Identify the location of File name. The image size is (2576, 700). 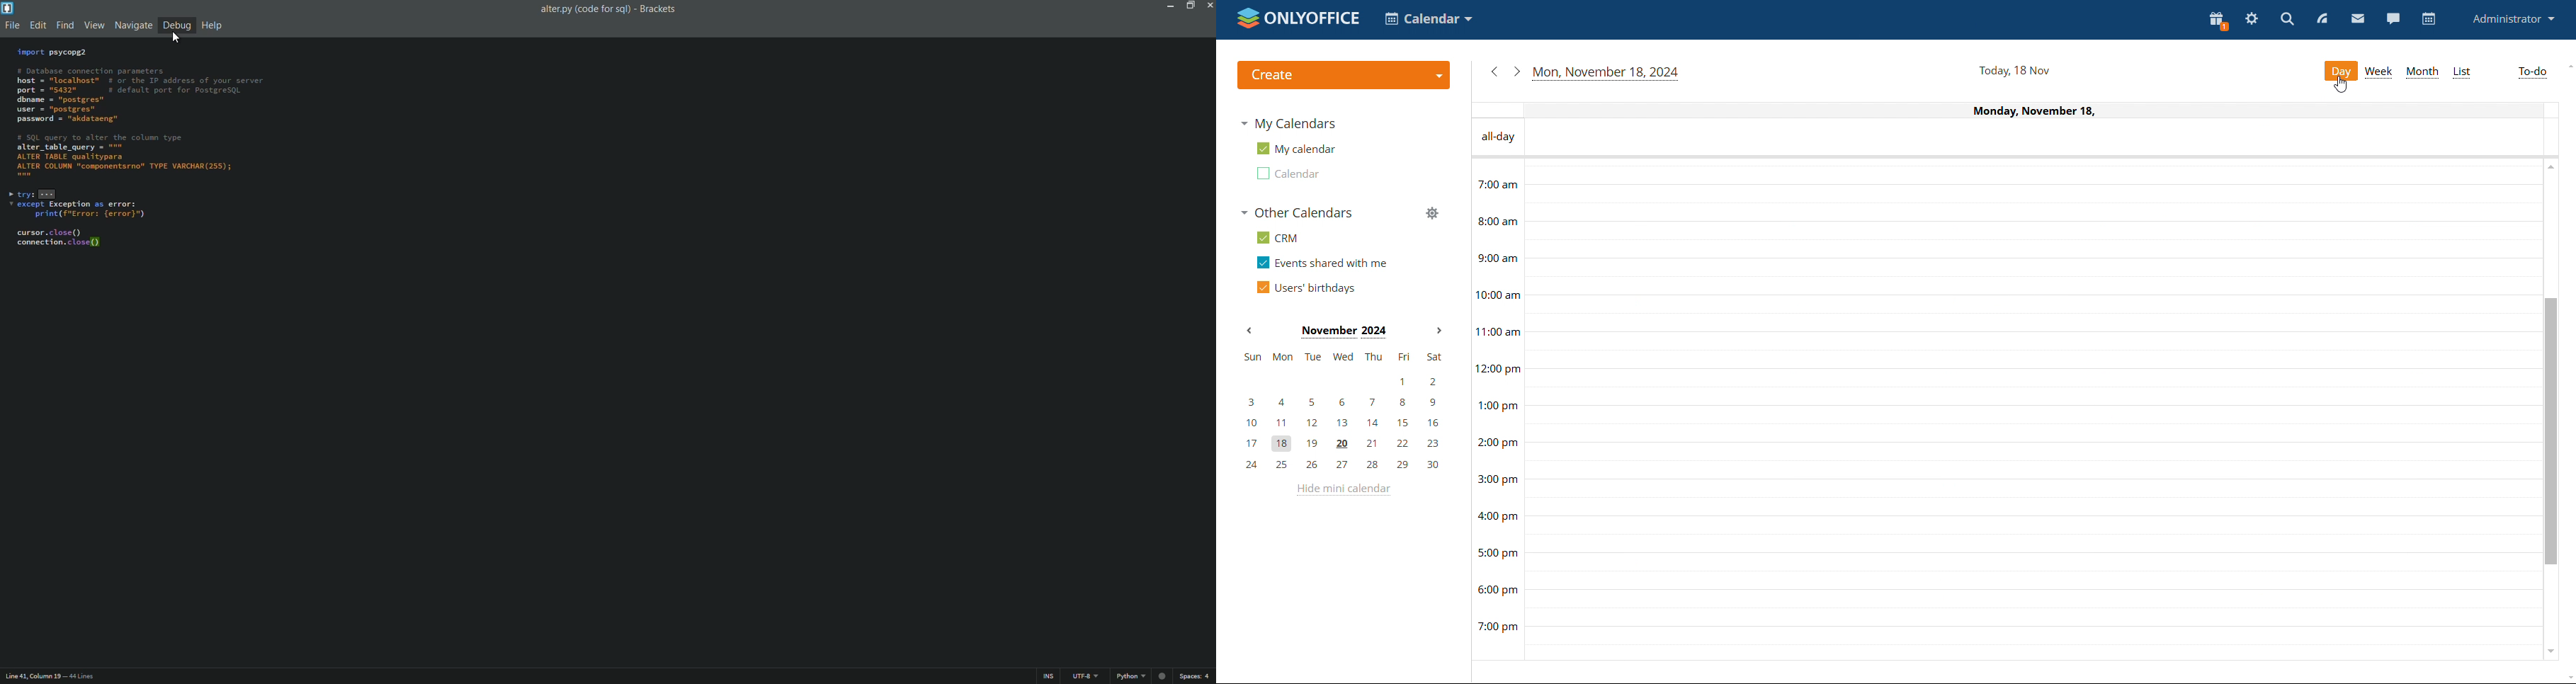
(582, 10).